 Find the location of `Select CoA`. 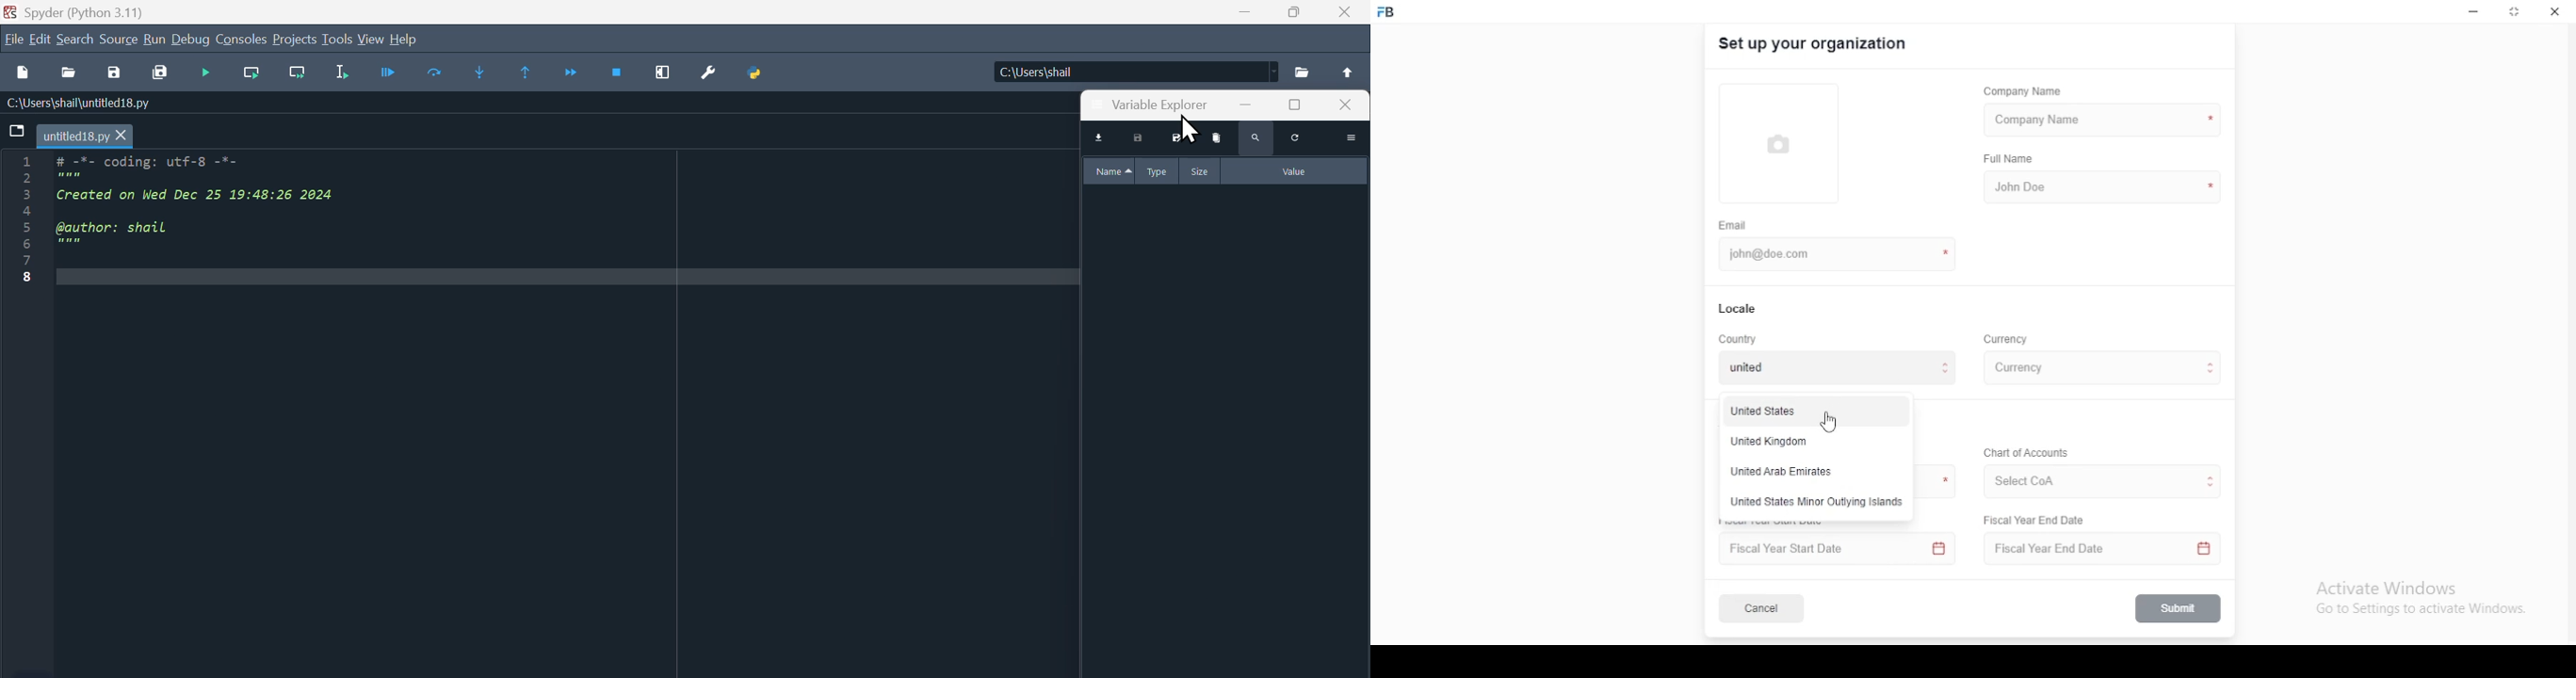

Select CoA is located at coordinates (2028, 479).